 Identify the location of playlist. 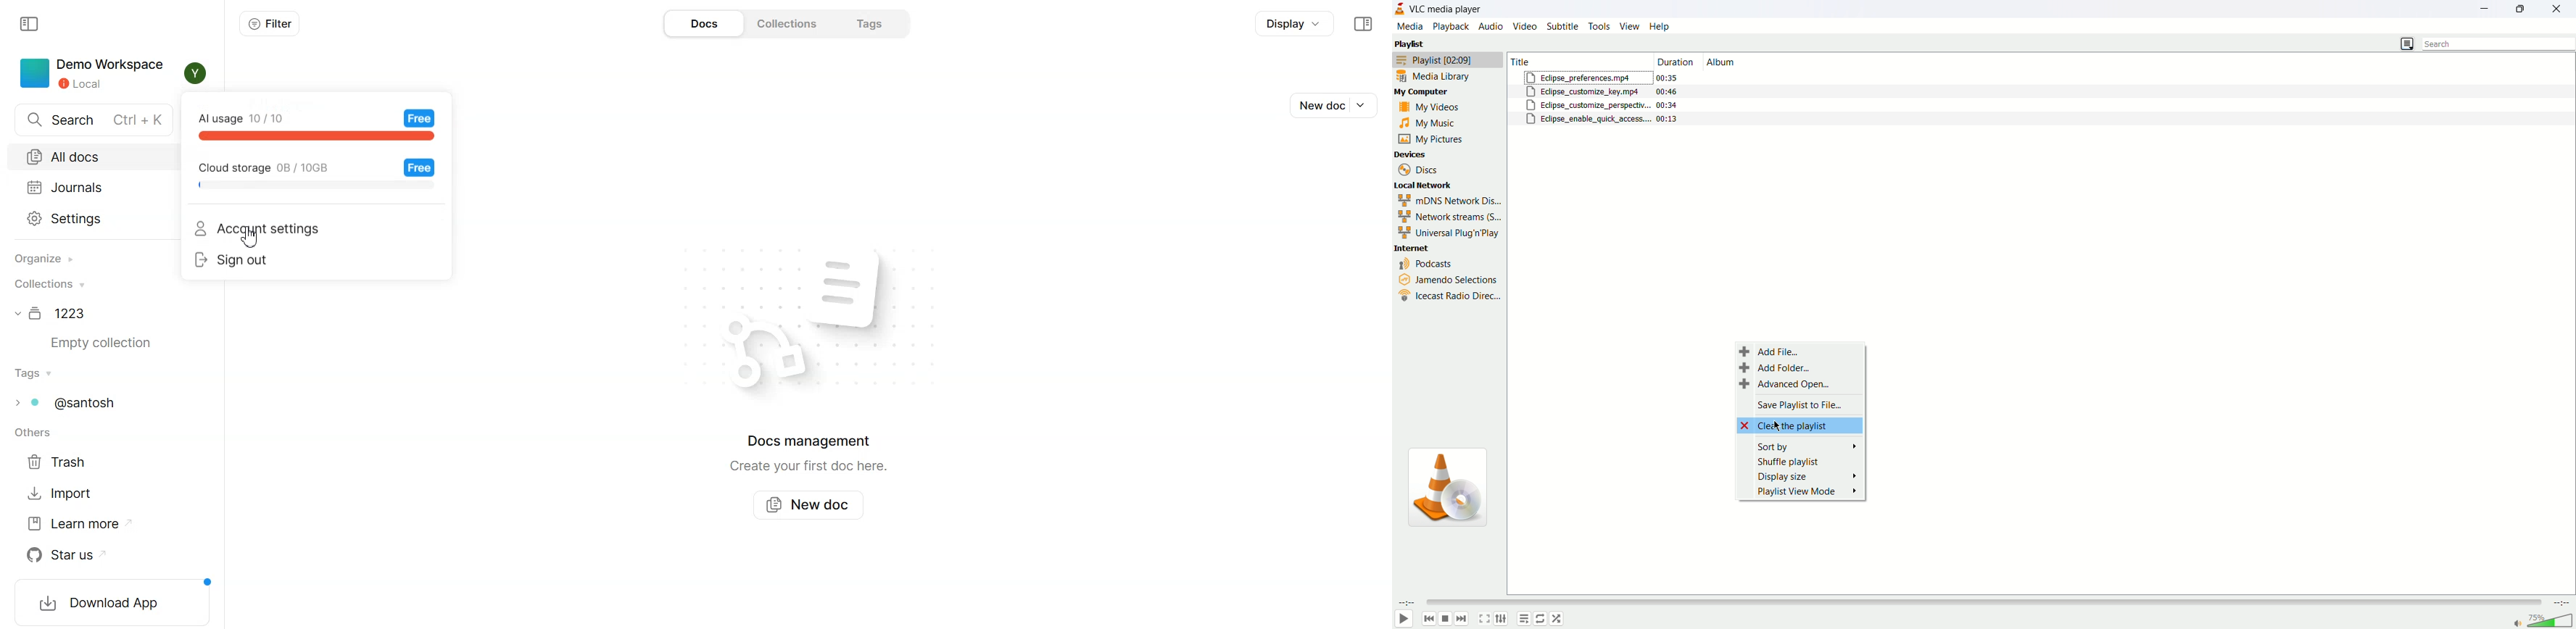
(1523, 619).